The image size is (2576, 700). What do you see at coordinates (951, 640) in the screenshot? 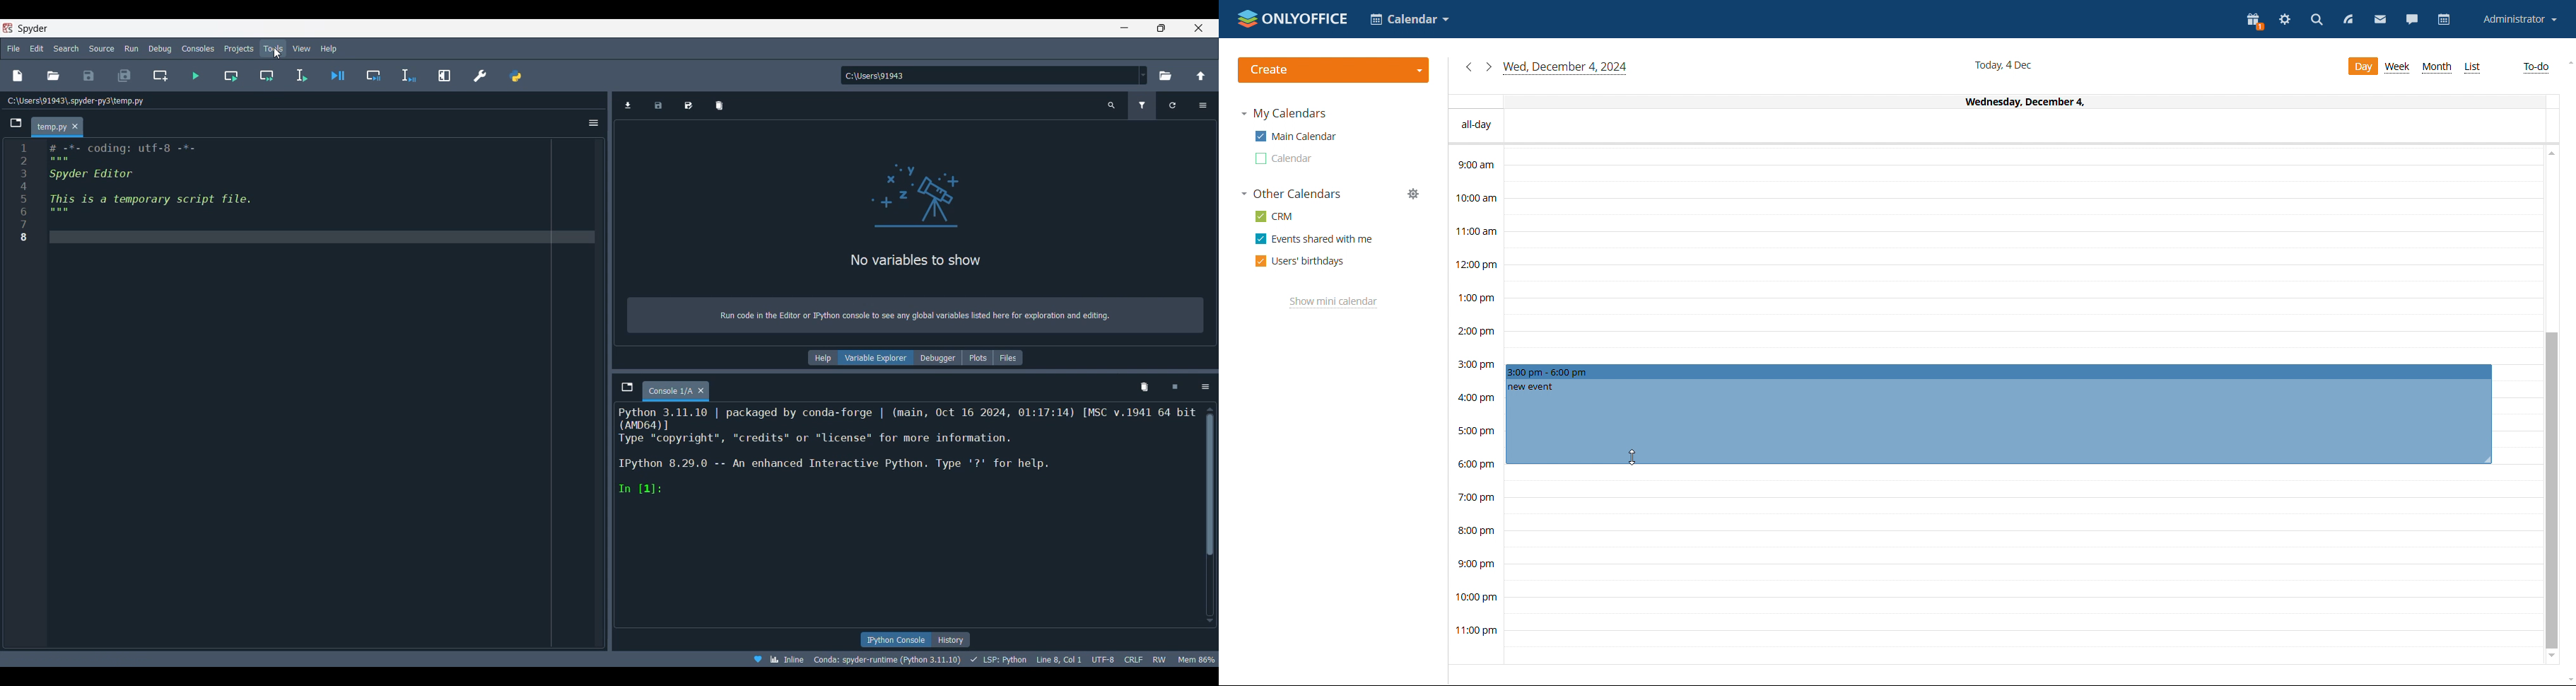
I see `History` at bounding box center [951, 640].